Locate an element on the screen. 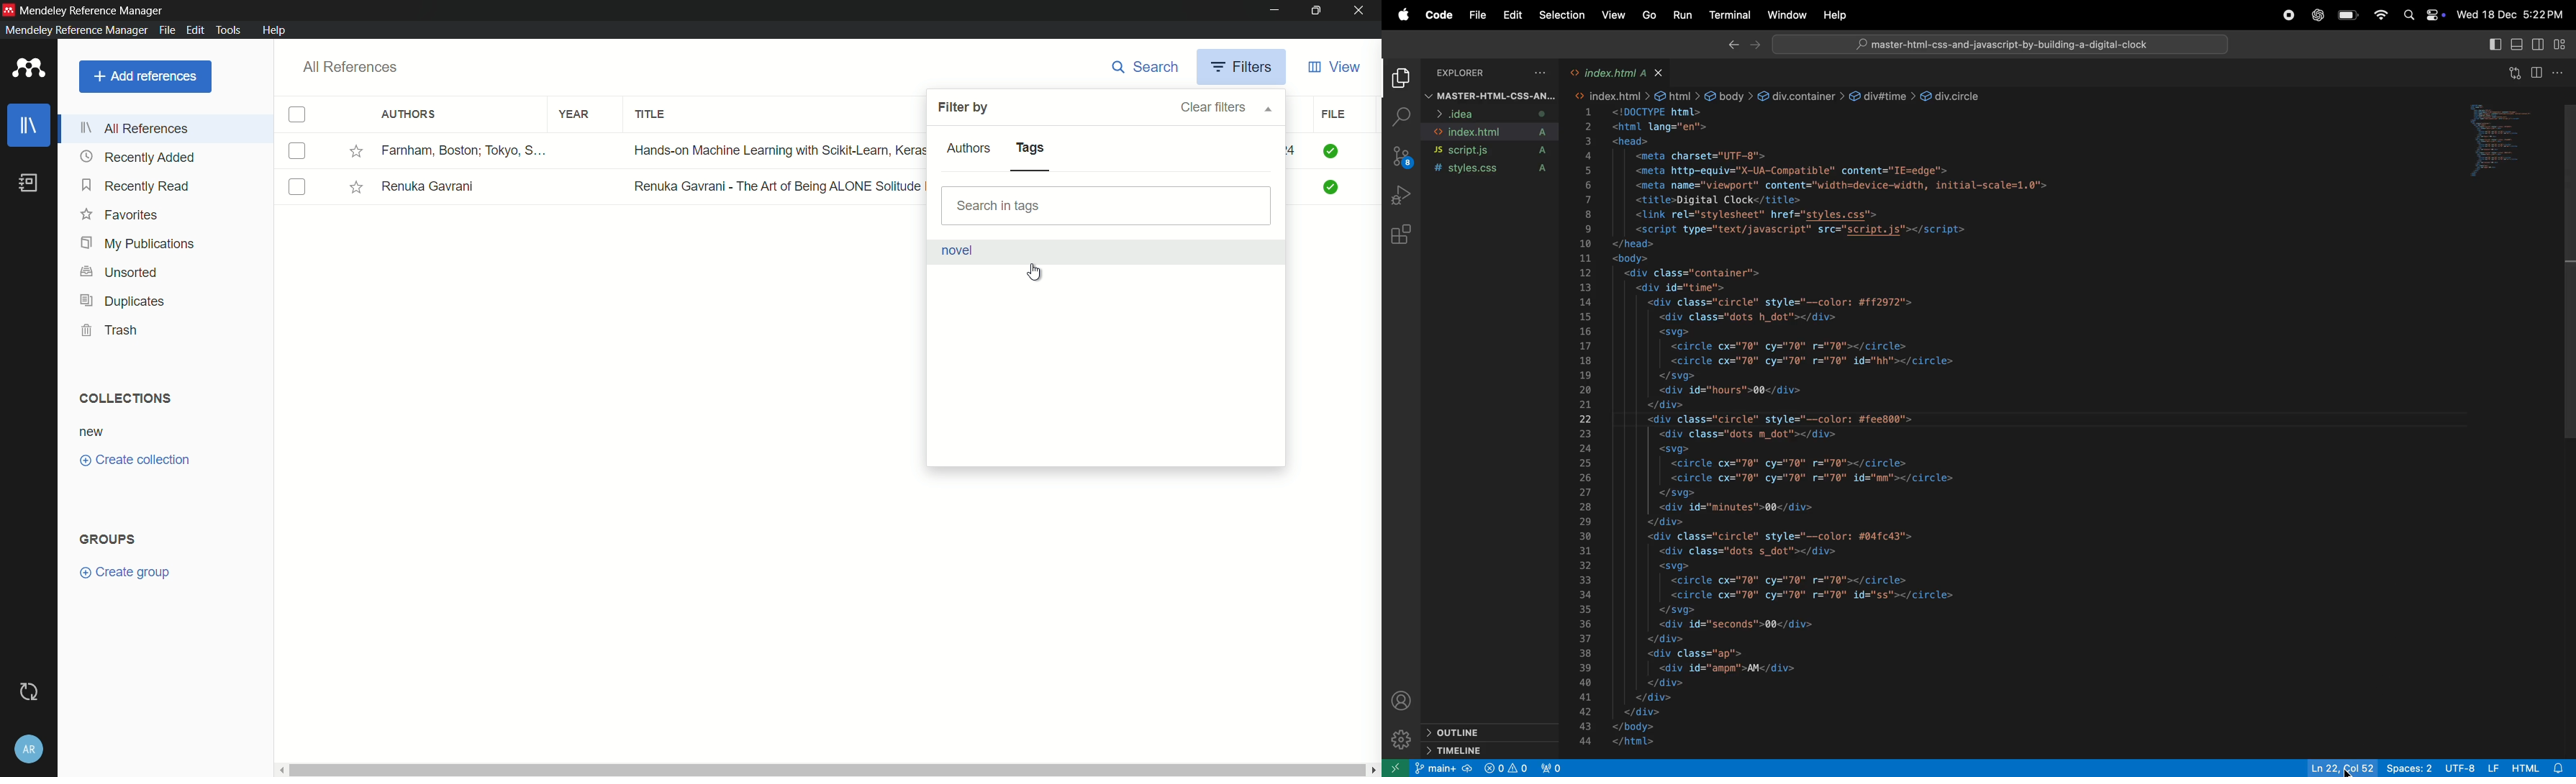 This screenshot has width=2576, height=784. check box is located at coordinates (299, 151).